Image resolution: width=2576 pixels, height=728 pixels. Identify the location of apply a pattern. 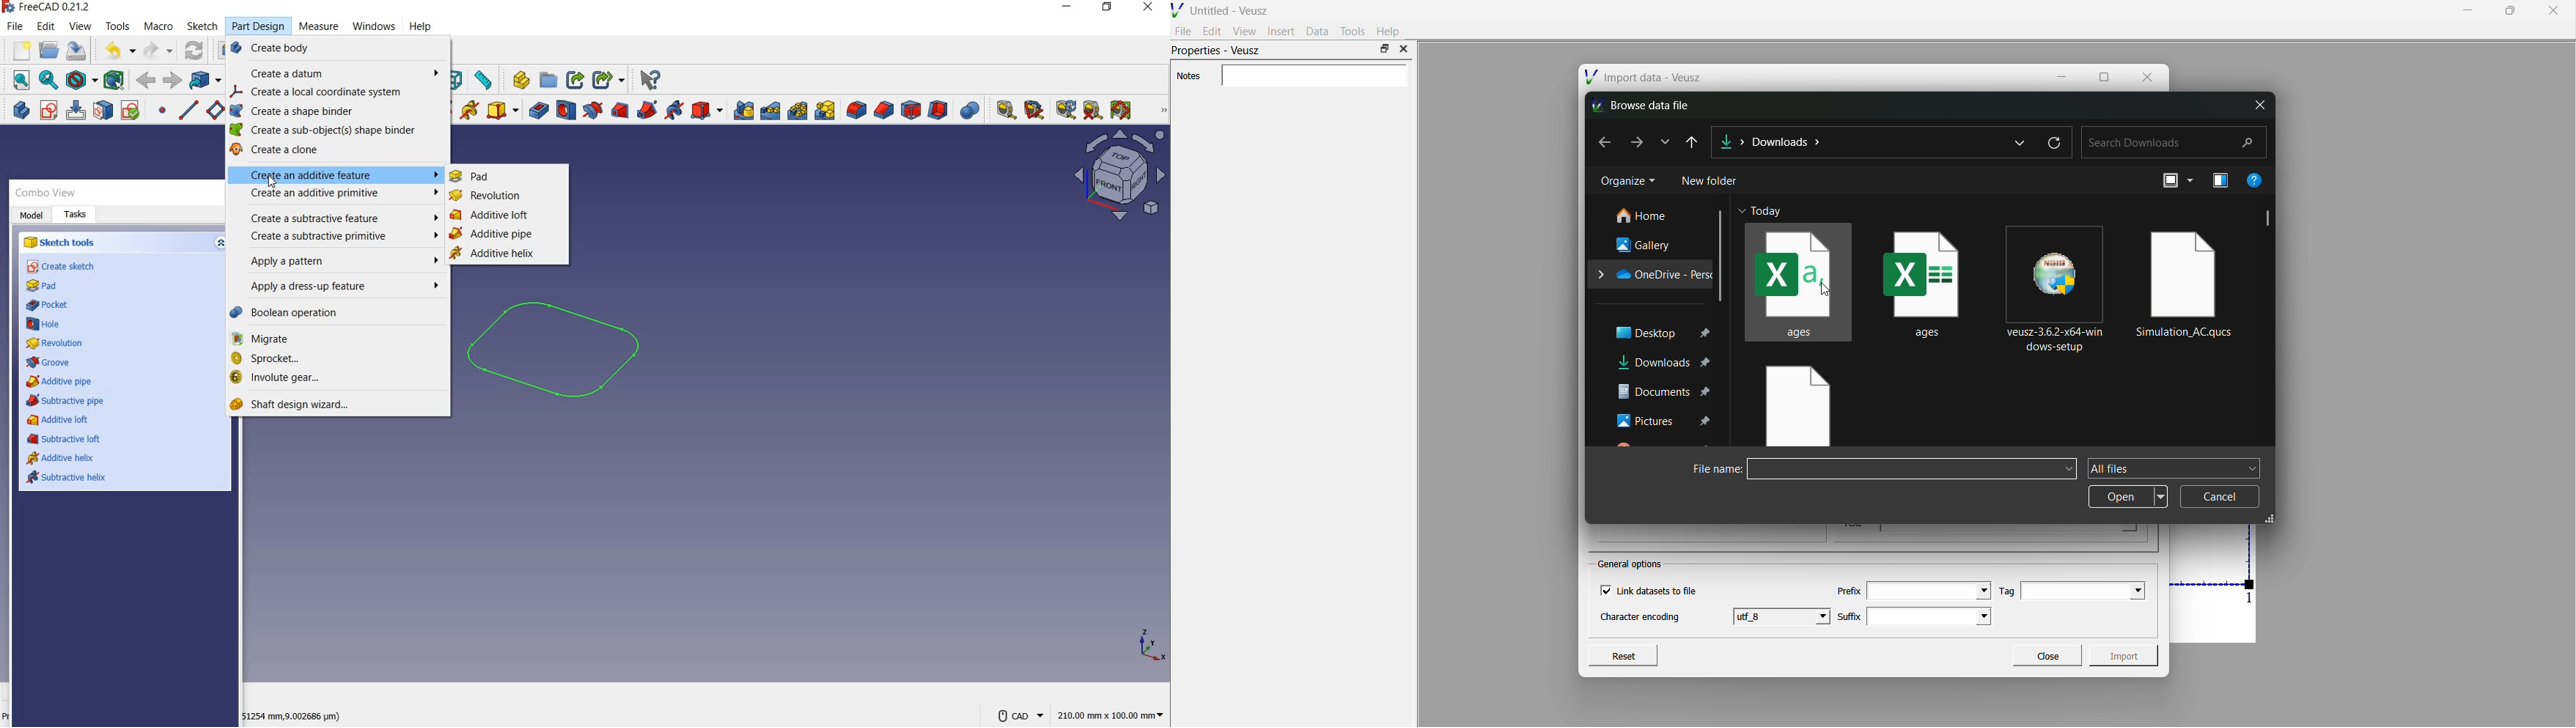
(341, 263).